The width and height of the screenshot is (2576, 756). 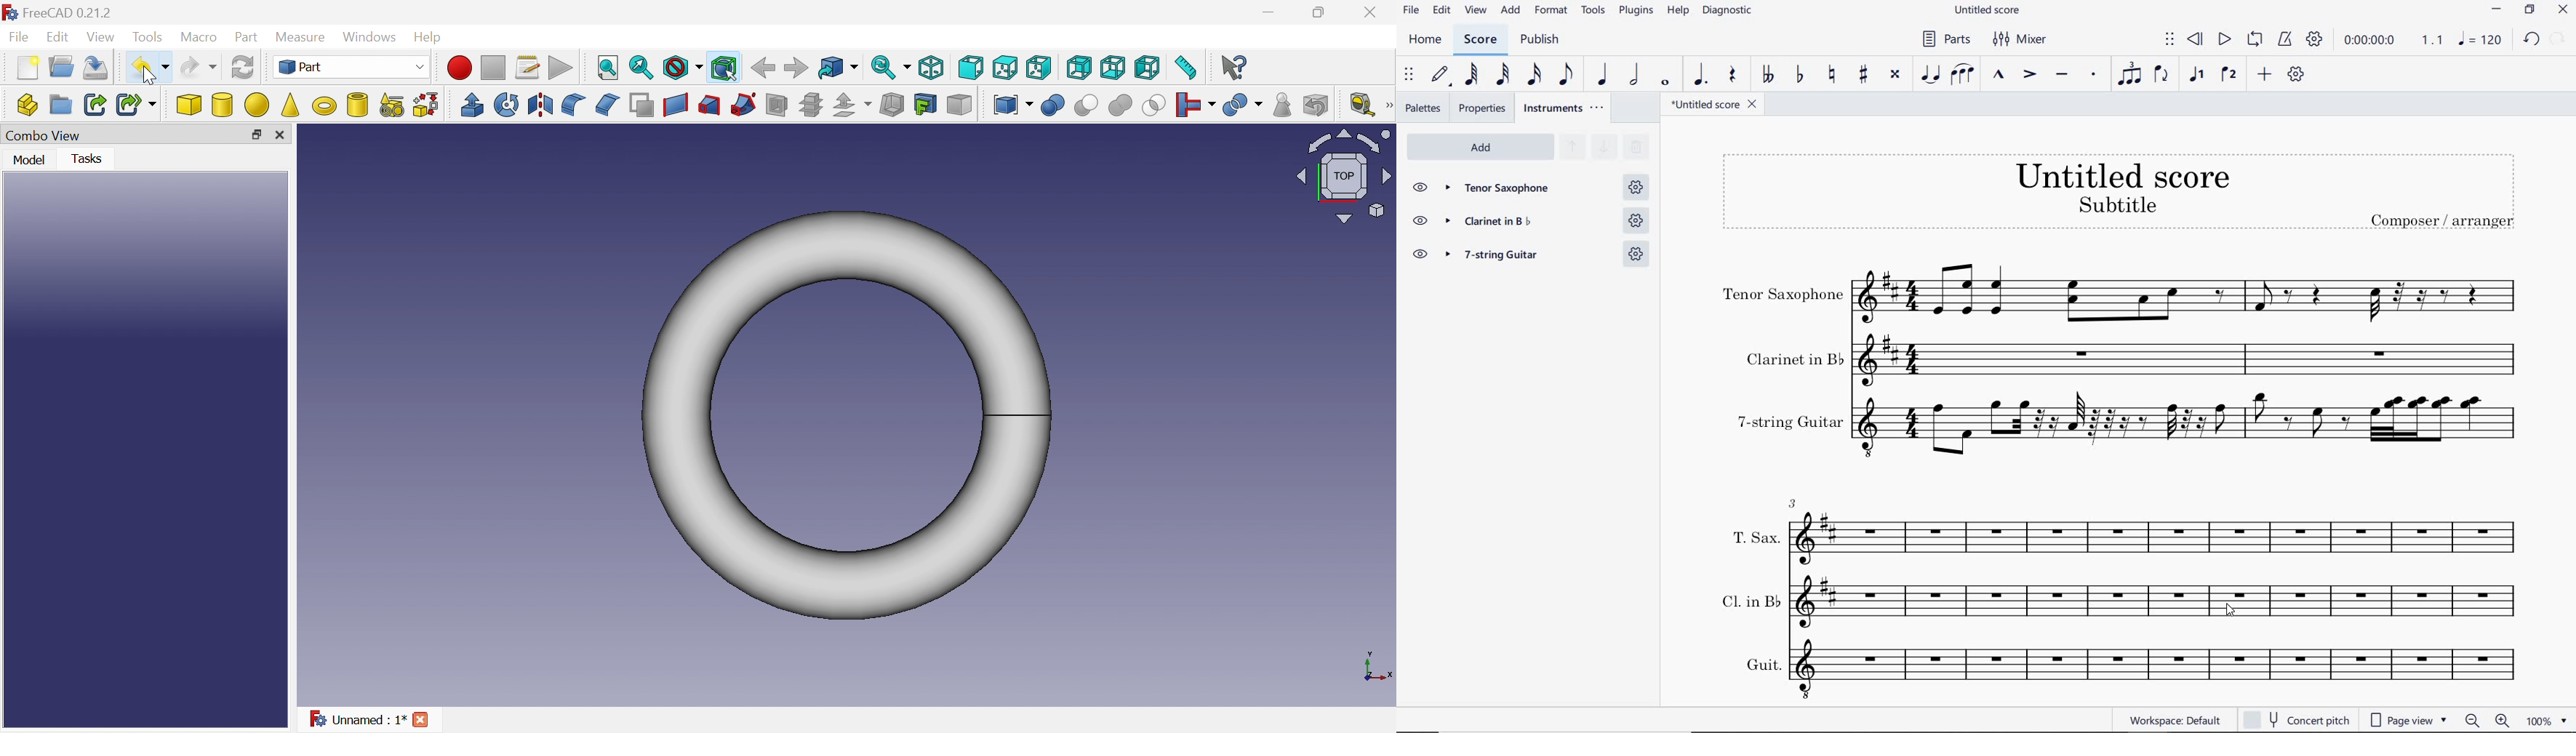 What do you see at coordinates (2119, 362) in the screenshot?
I see `Clarinet in B added in the middle` at bounding box center [2119, 362].